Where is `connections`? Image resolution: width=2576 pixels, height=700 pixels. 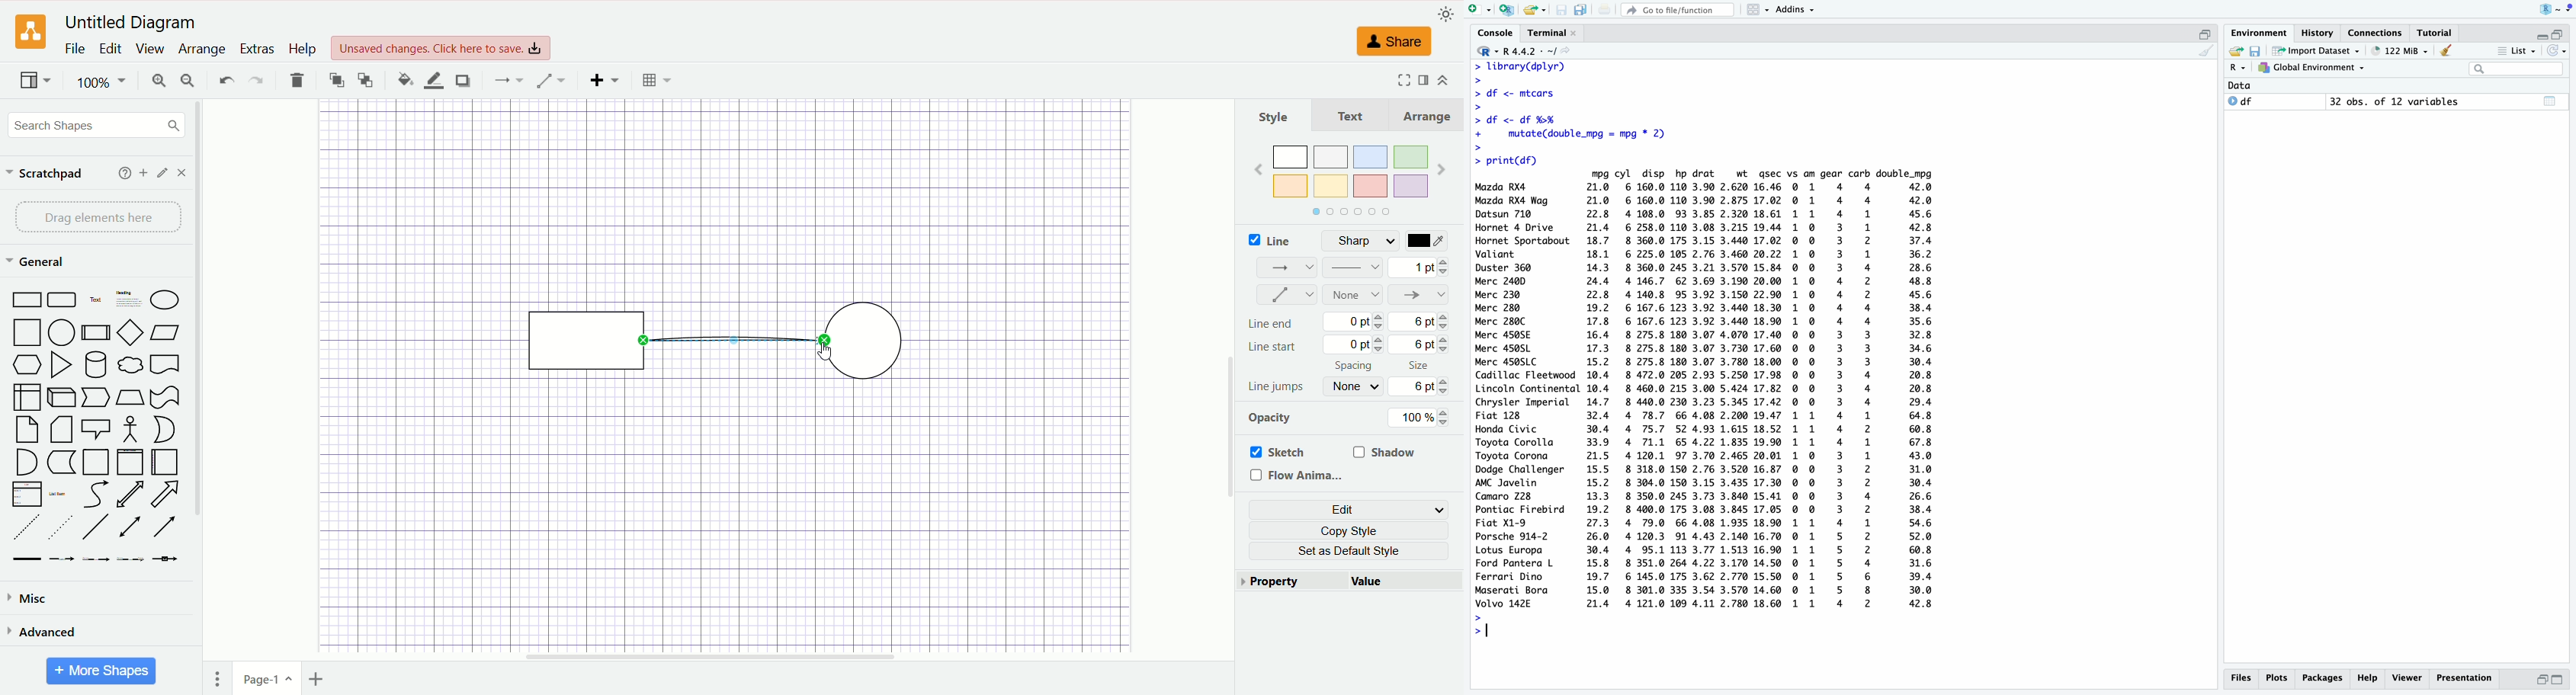 connections is located at coordinates (2376, 33).